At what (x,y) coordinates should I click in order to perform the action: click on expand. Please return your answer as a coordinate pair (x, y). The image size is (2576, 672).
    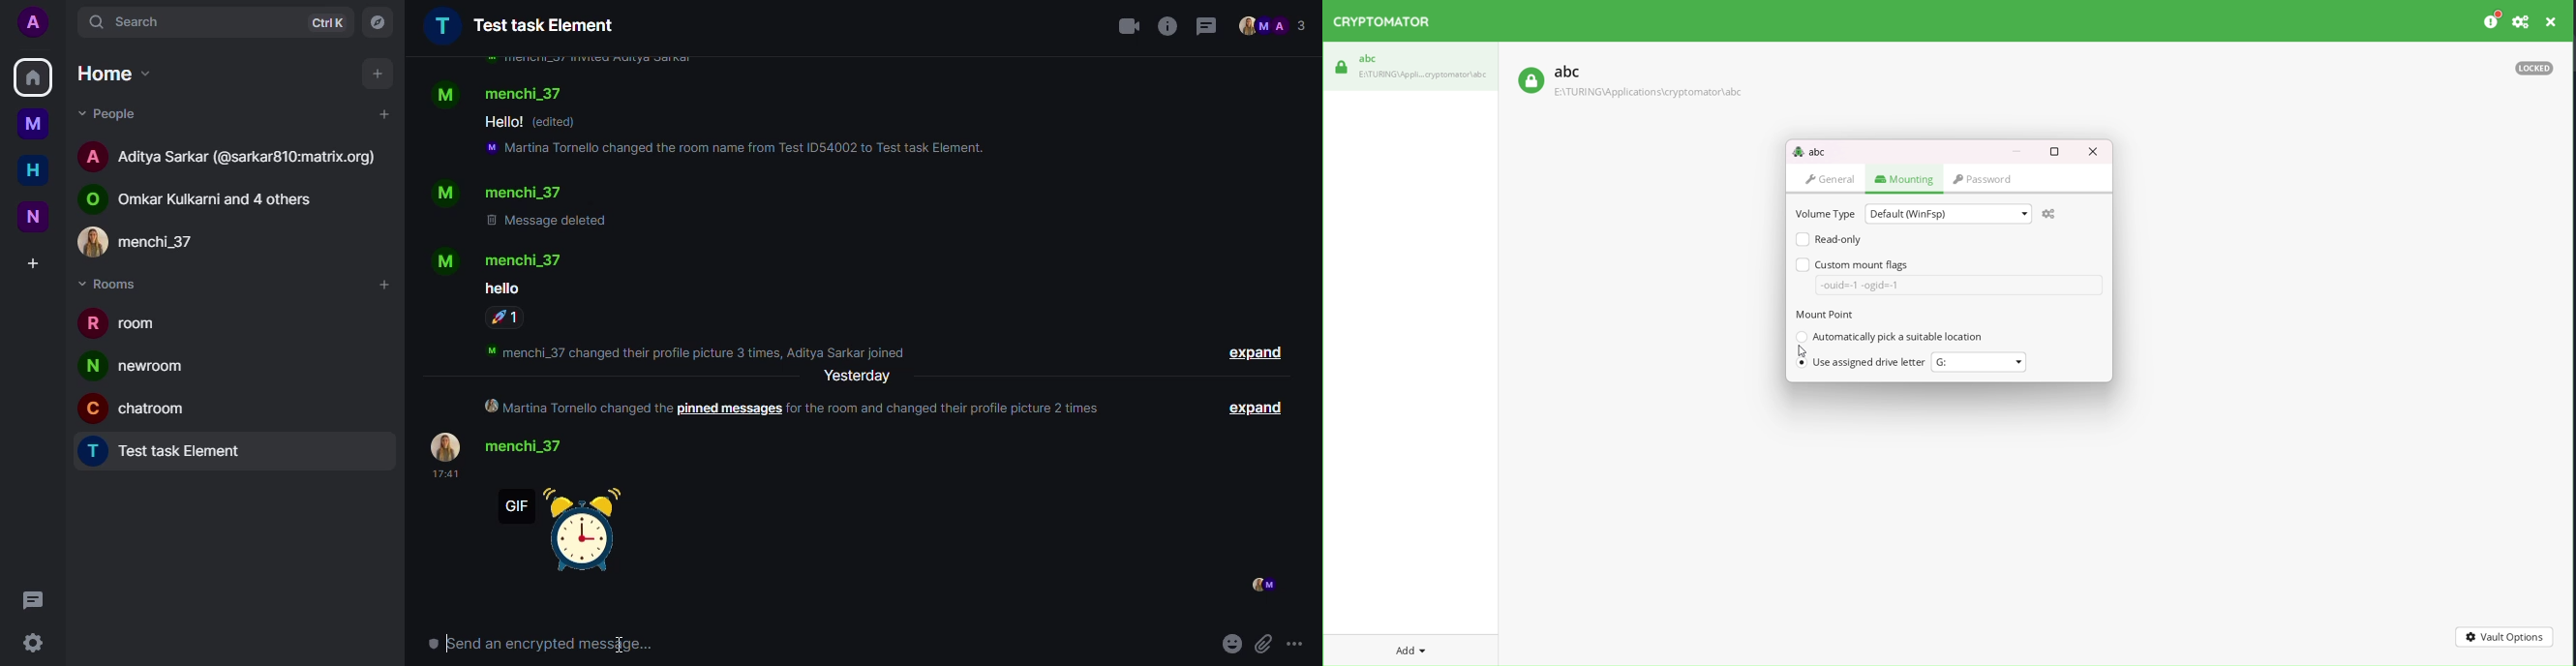
    Looking at the image, I should click on (1255, 354).